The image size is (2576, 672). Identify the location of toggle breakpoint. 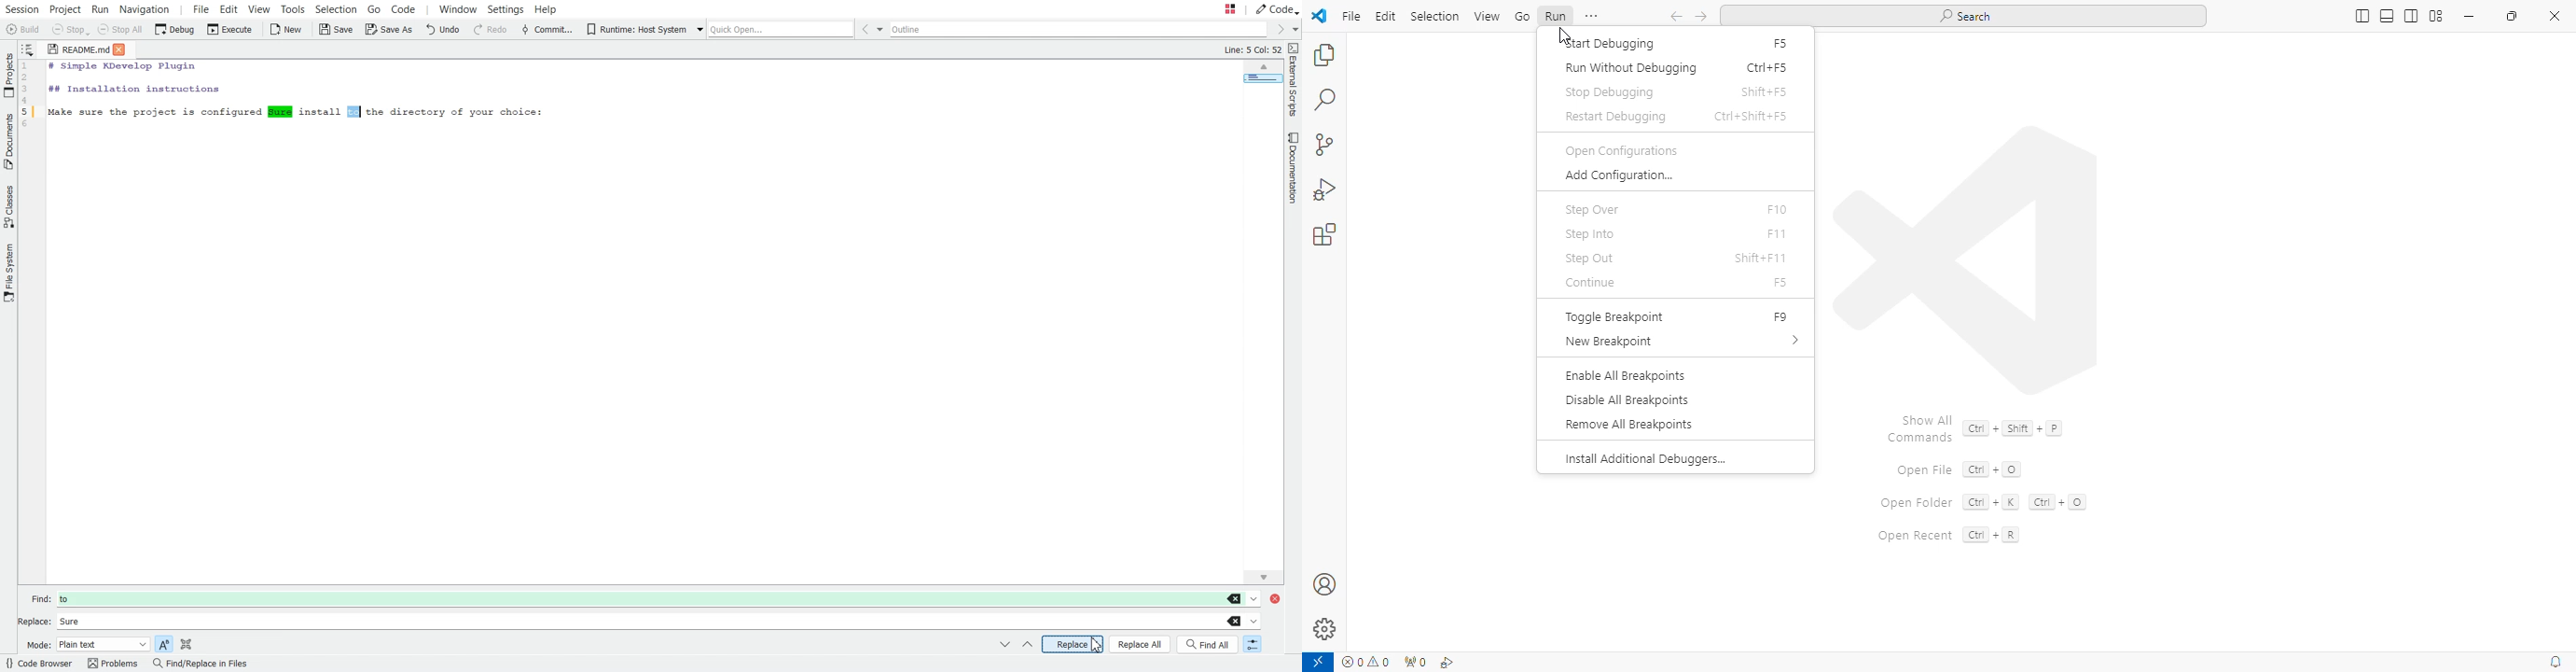
(1615, 317).